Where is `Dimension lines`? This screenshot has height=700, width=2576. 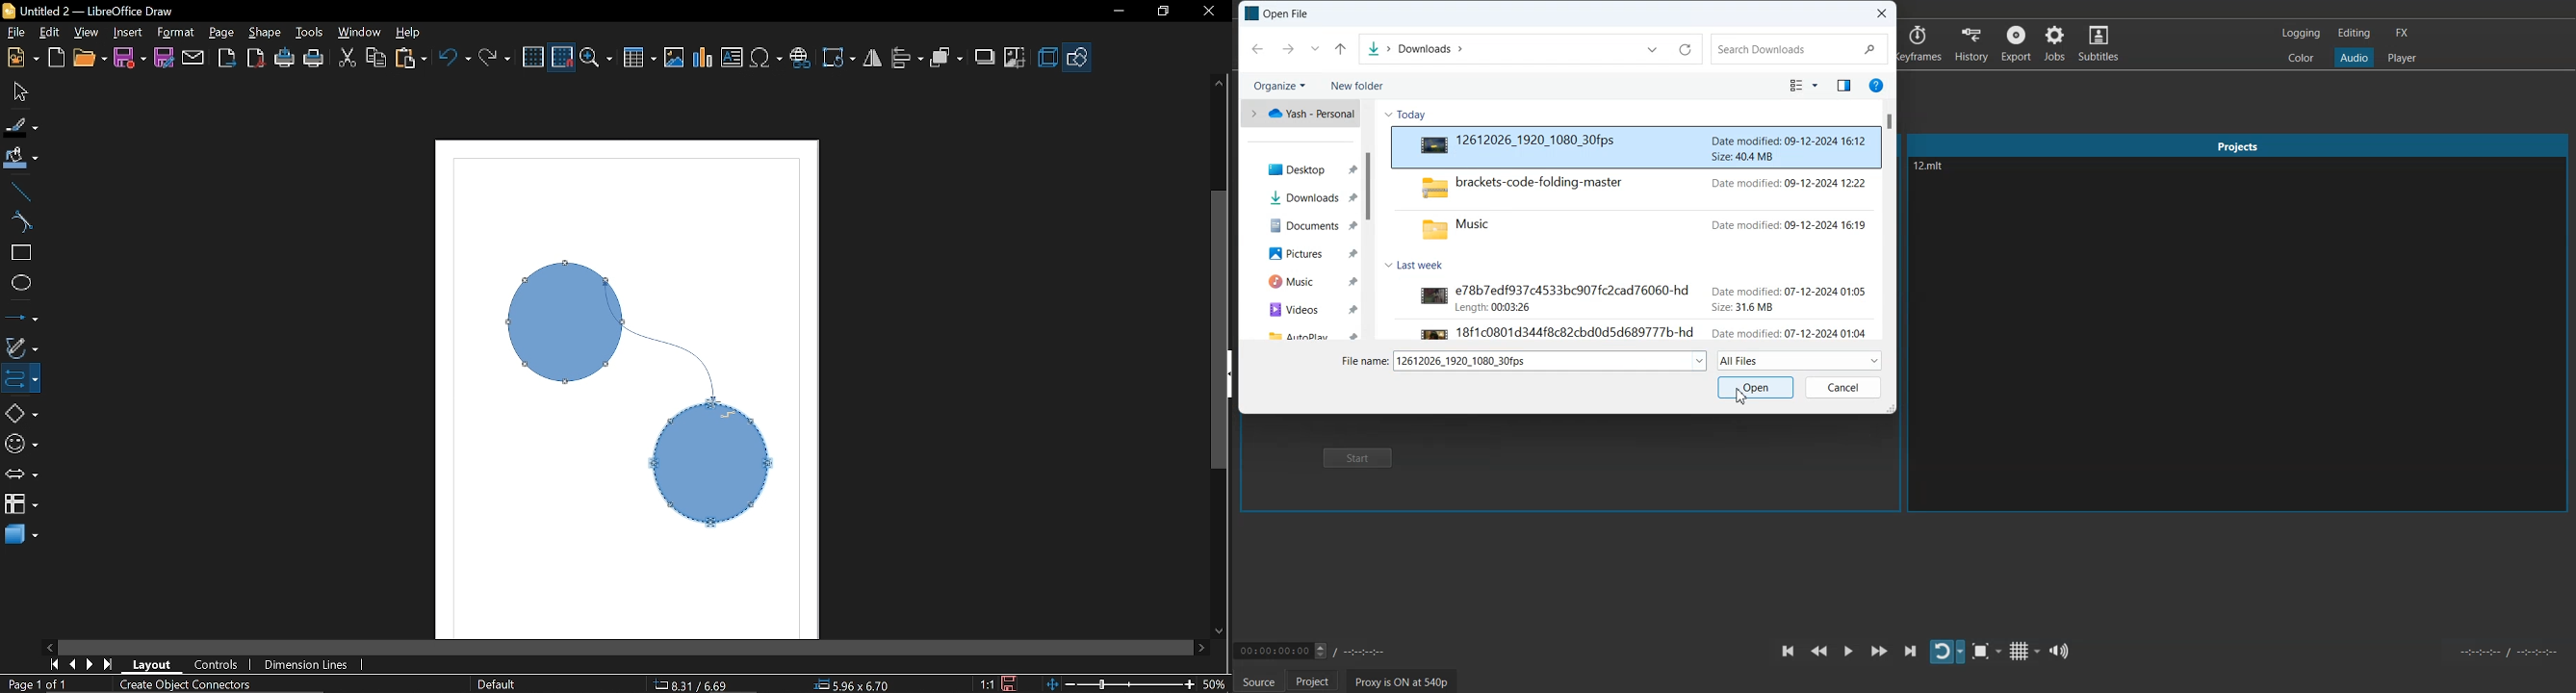
Dimension lines is located at coordinates (312, 664).